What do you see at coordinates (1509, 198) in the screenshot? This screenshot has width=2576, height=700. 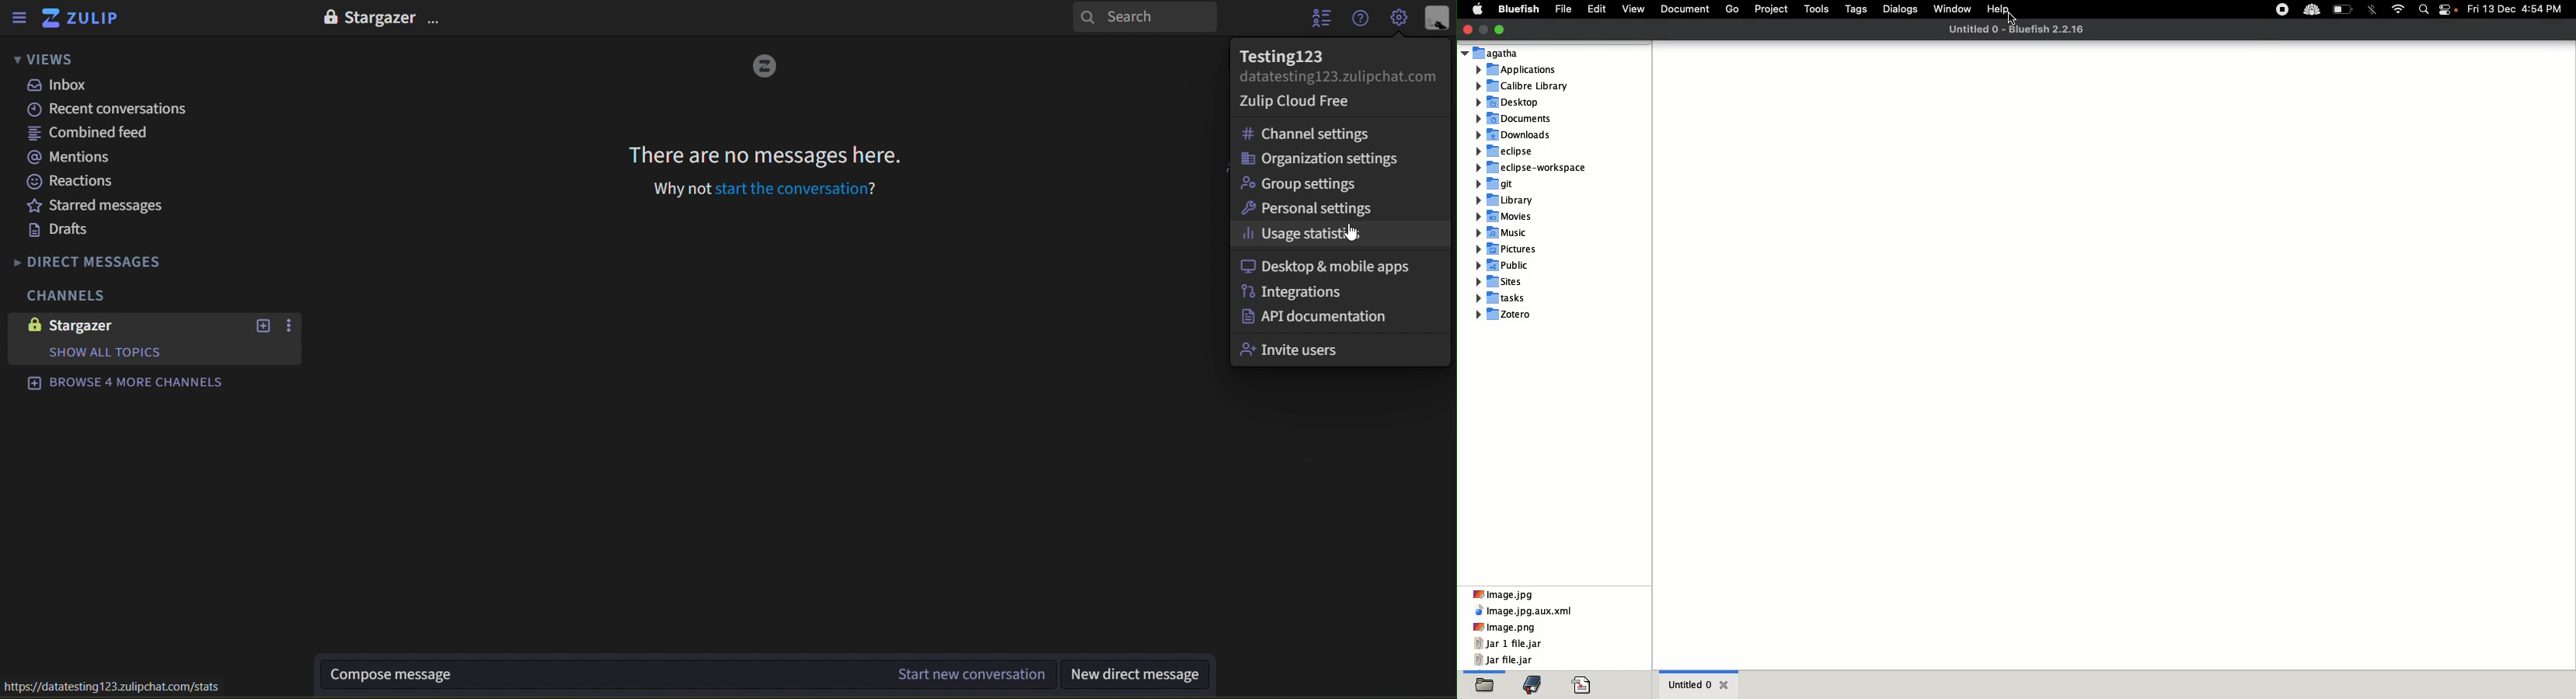 I see `library` at bounding box center [1509, 198].